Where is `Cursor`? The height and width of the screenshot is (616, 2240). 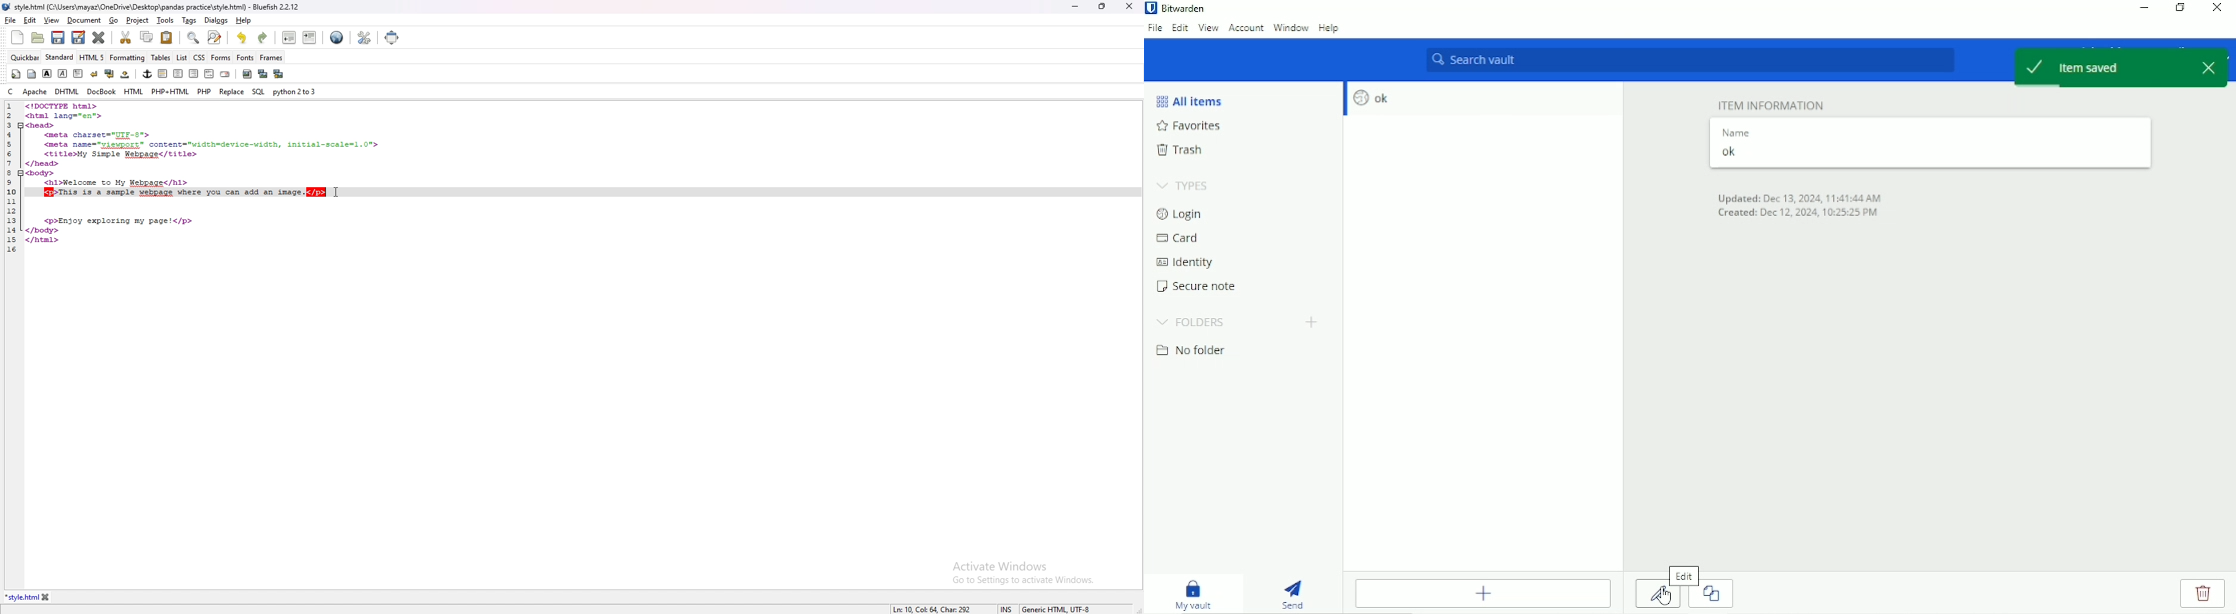 Cursor is located at coordinates (1664, 598).